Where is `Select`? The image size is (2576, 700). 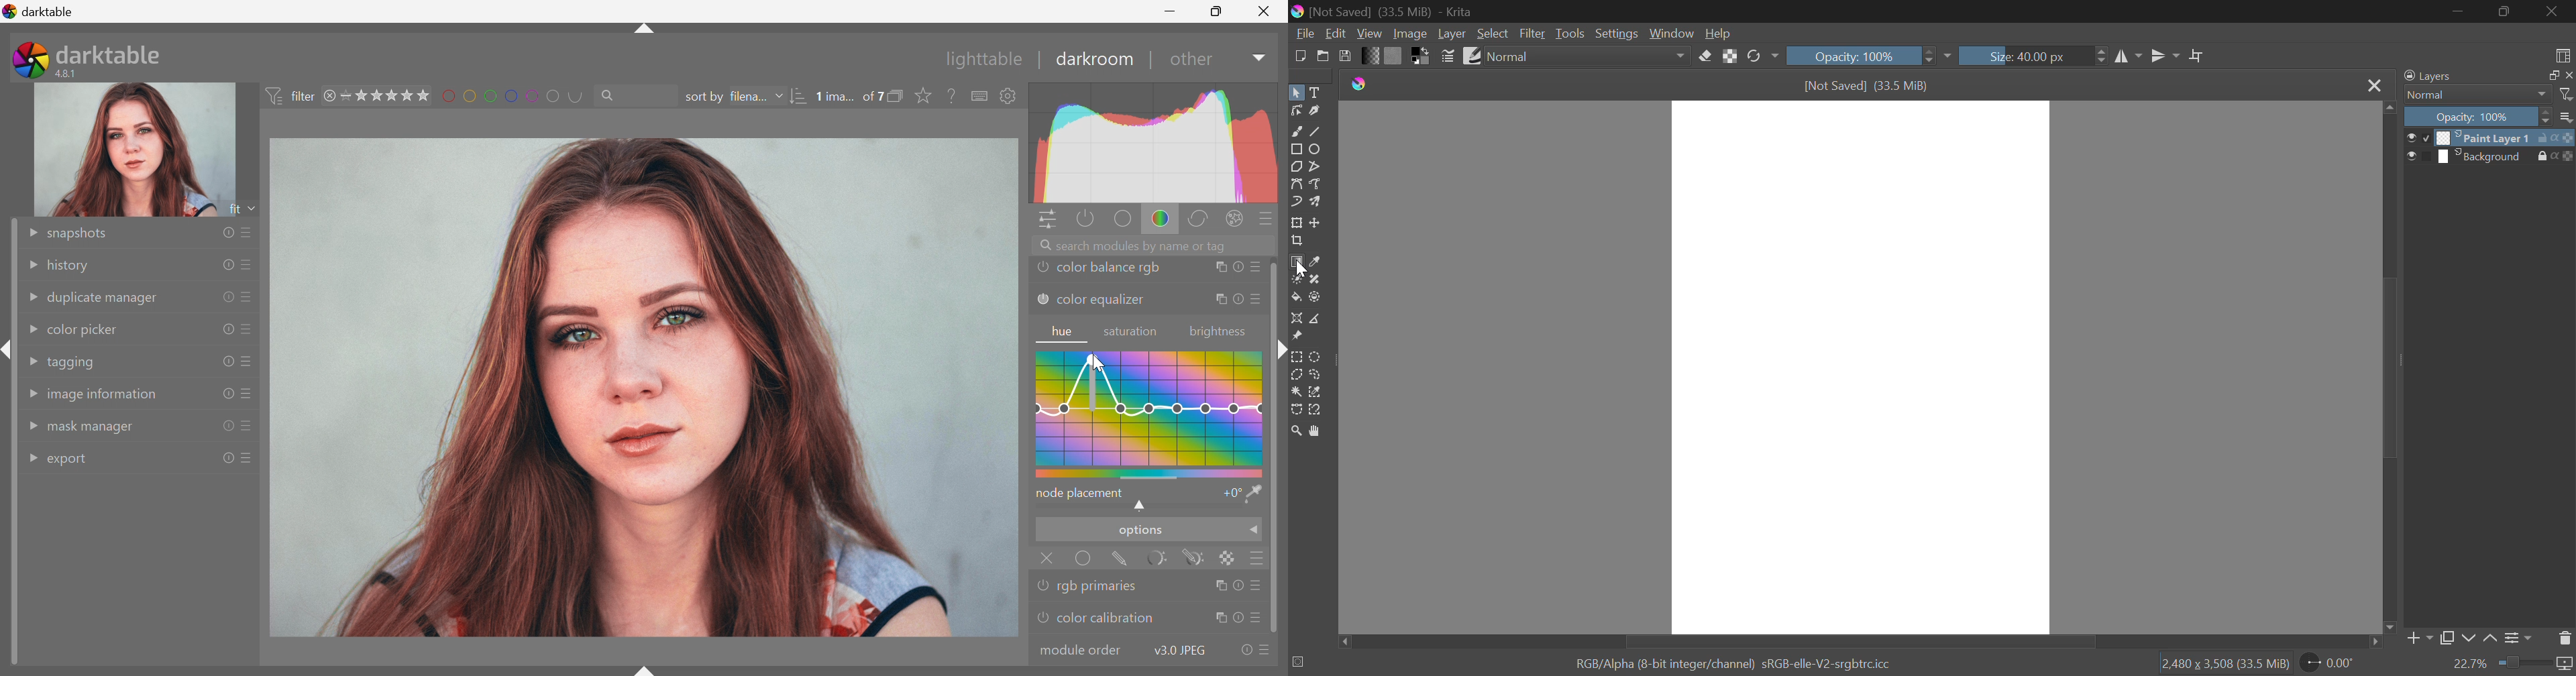
Select is located at coordinates (1296, 91).